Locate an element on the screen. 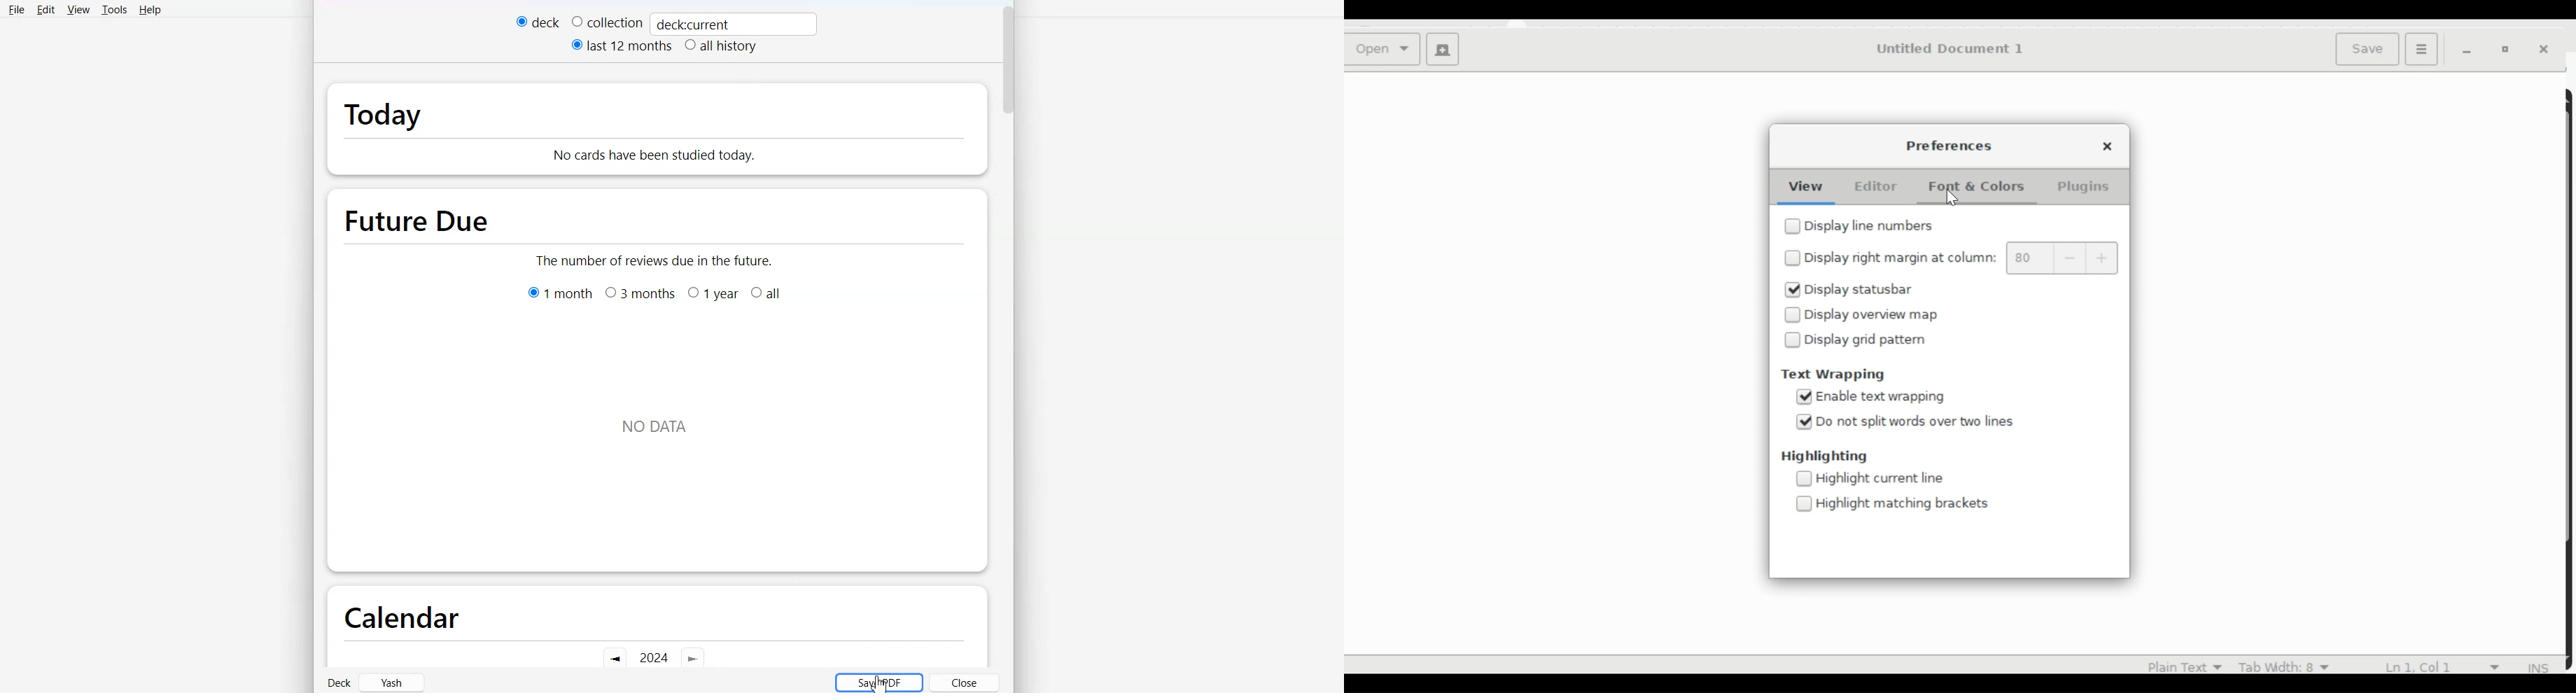 Image resolution: width=2576 pixels, height=700 pixels. Enable text wrapping is located at coordinates (1892, 397).